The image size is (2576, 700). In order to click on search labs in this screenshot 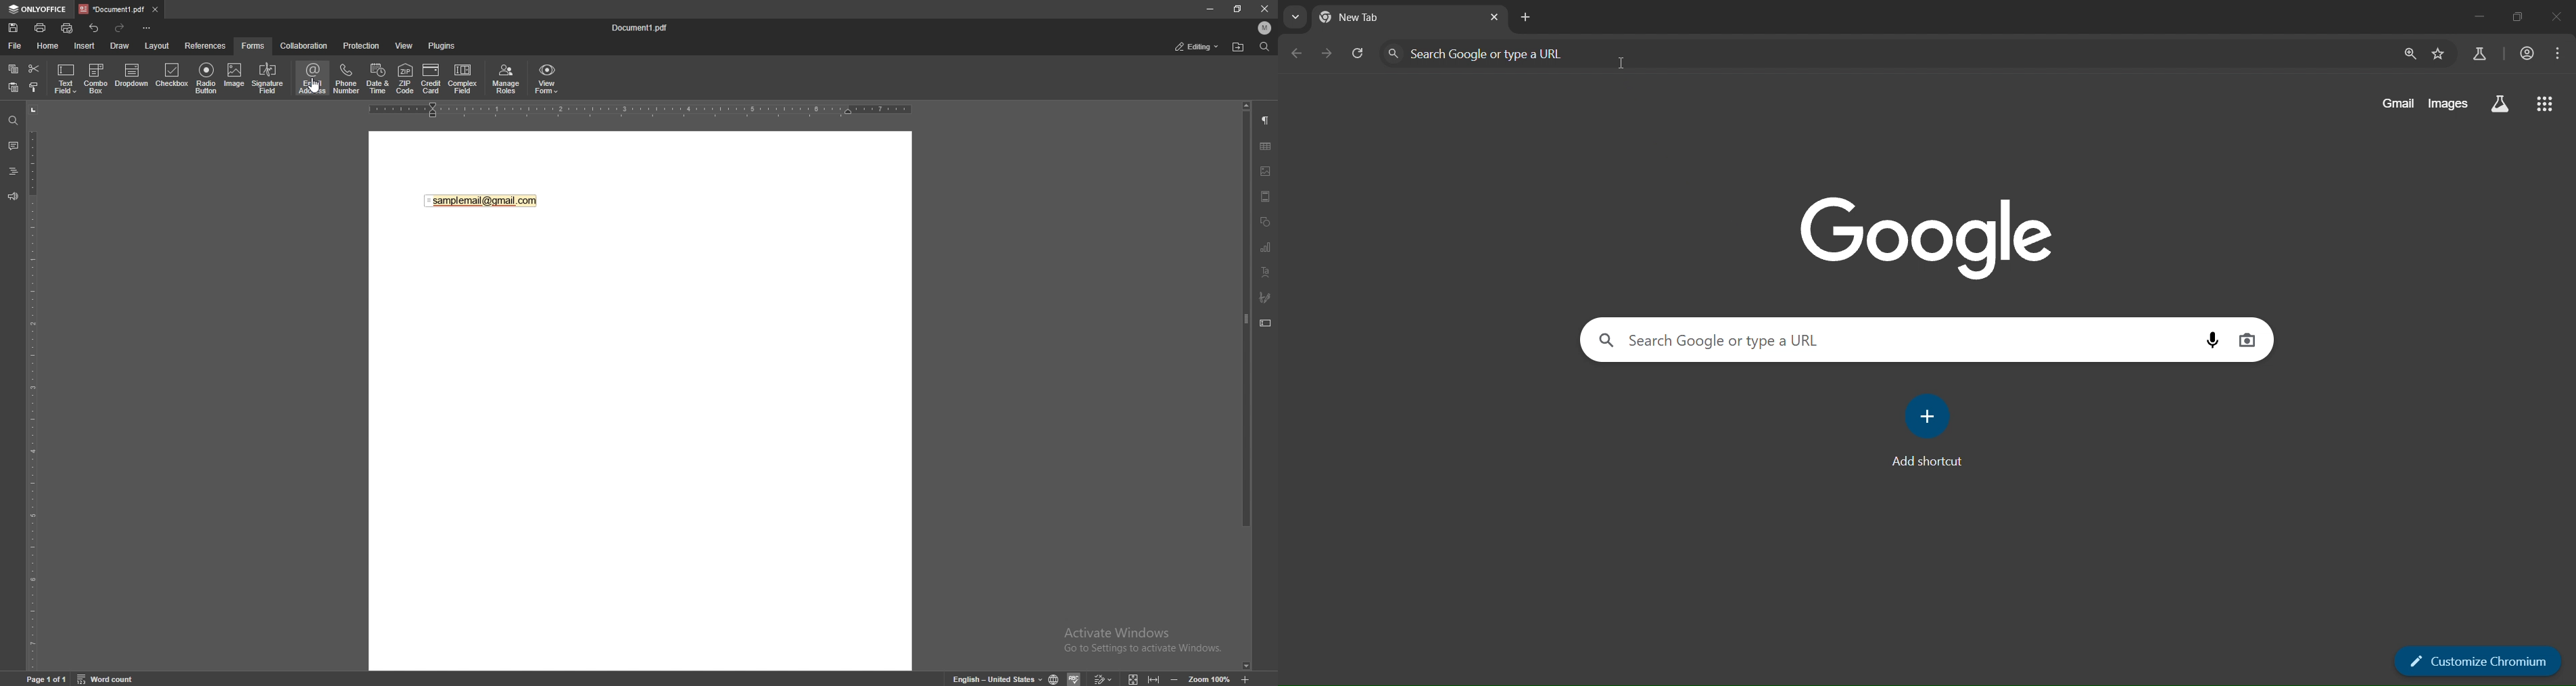, I will do `click(2500, 103)`.